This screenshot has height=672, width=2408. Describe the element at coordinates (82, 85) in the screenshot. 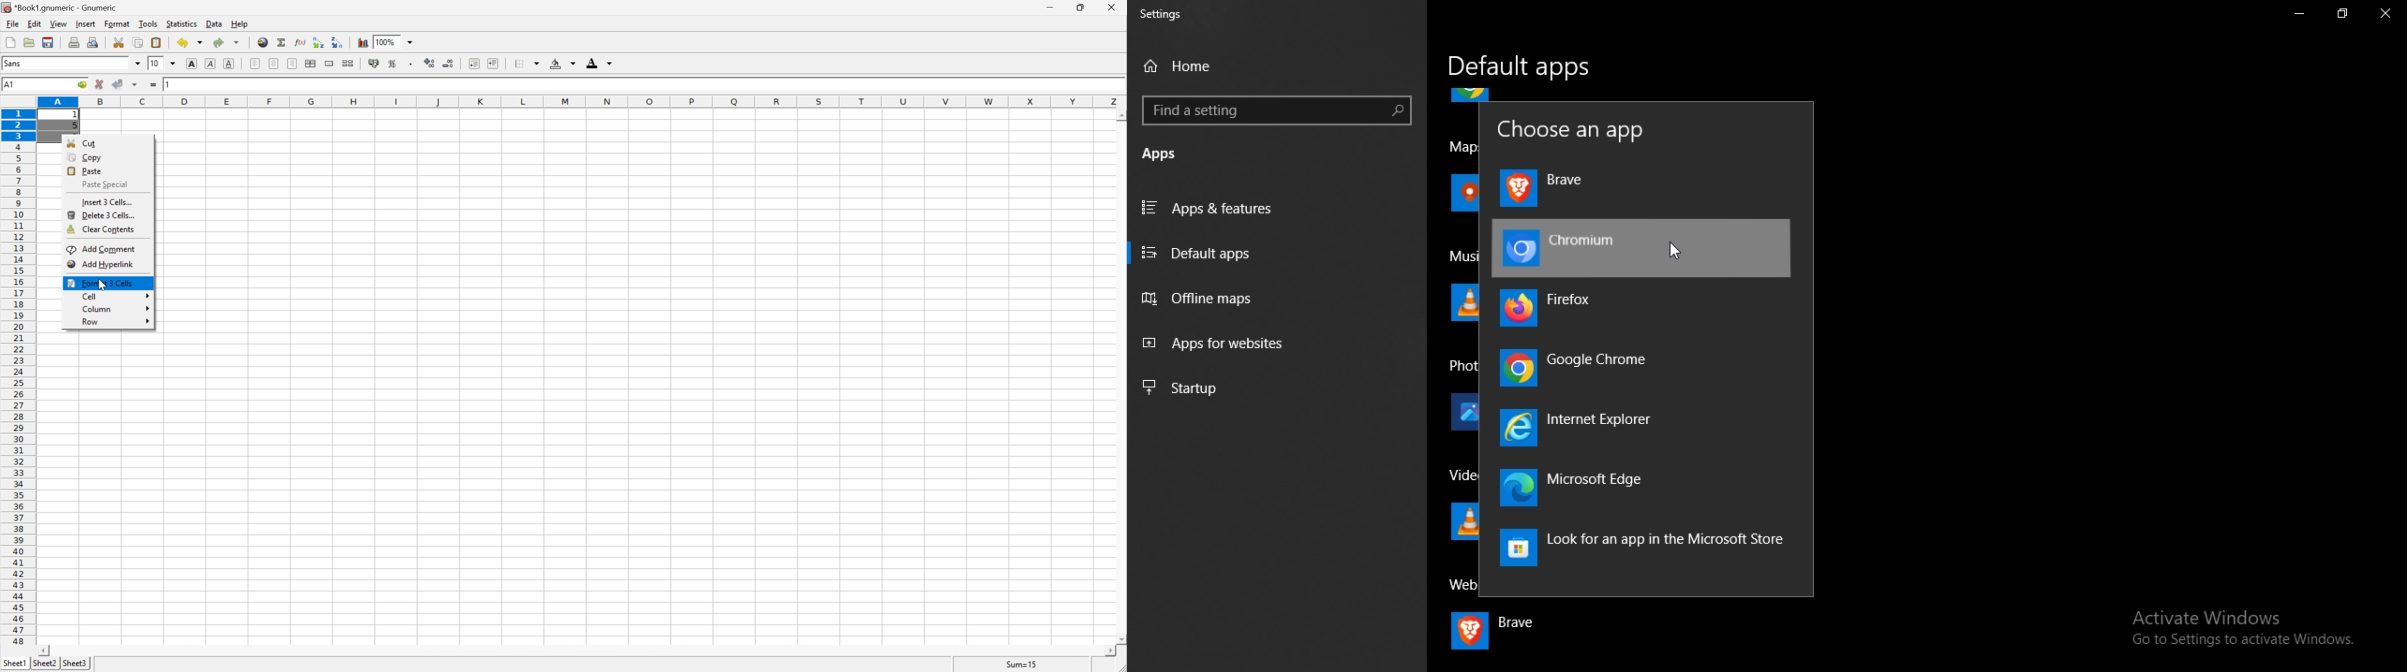

I see `go to` at that location.